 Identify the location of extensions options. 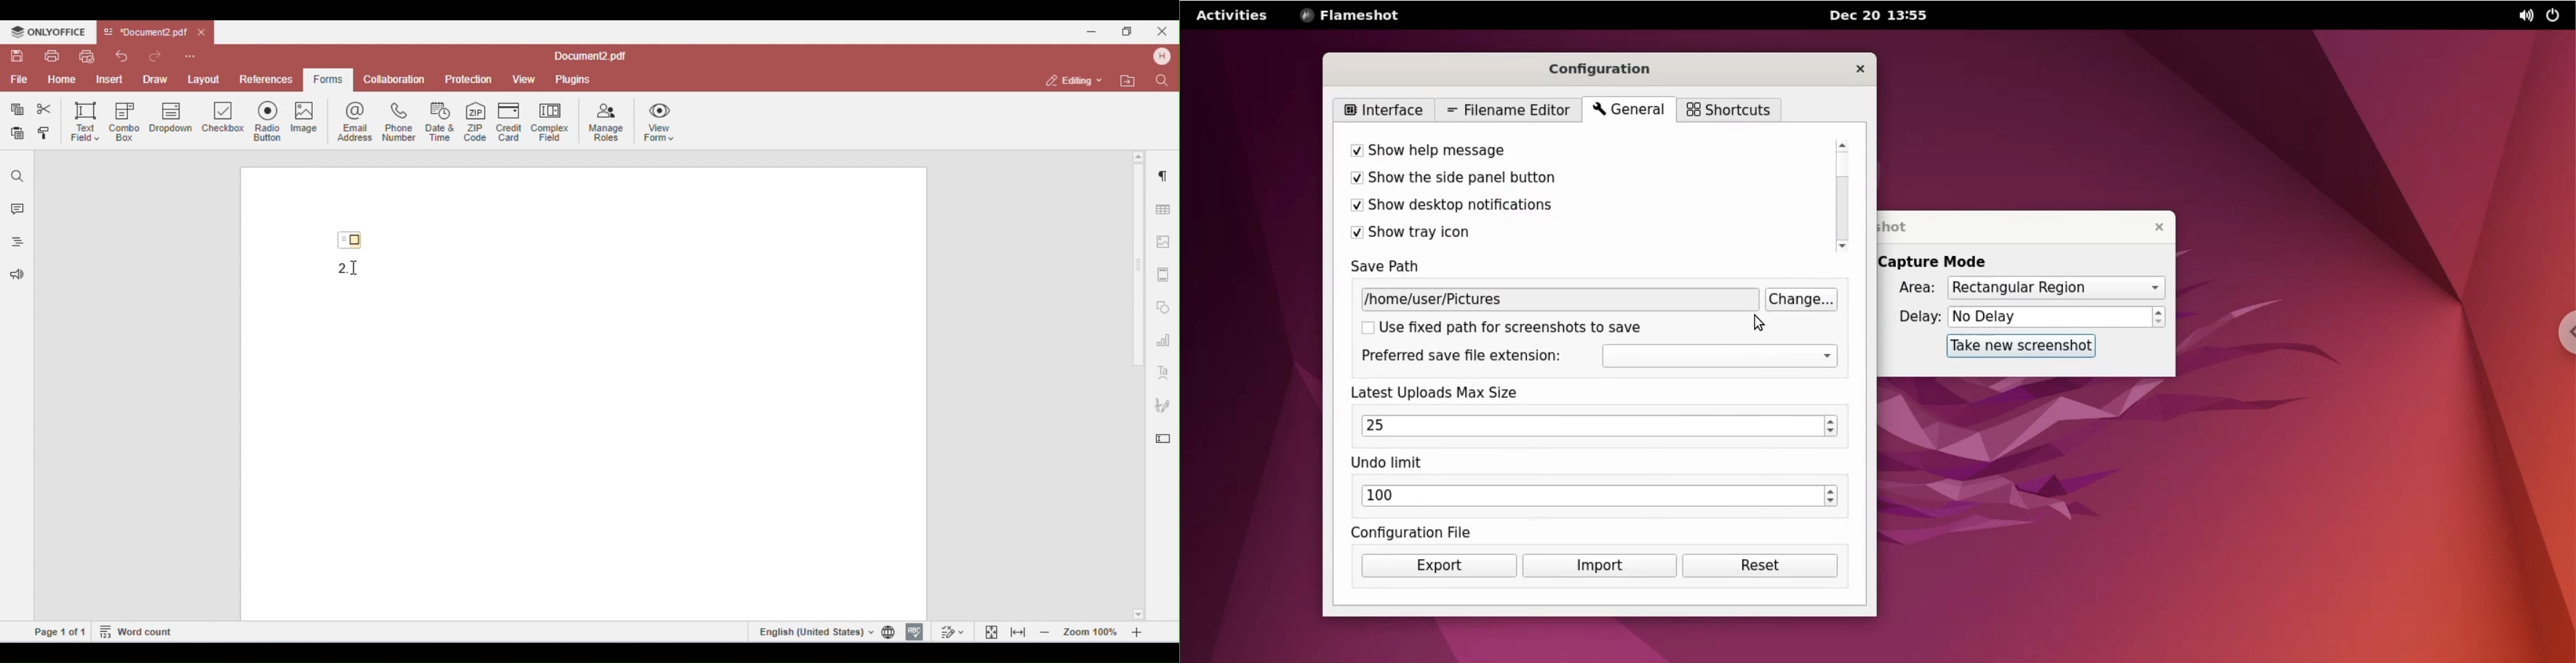
(1720, 357).